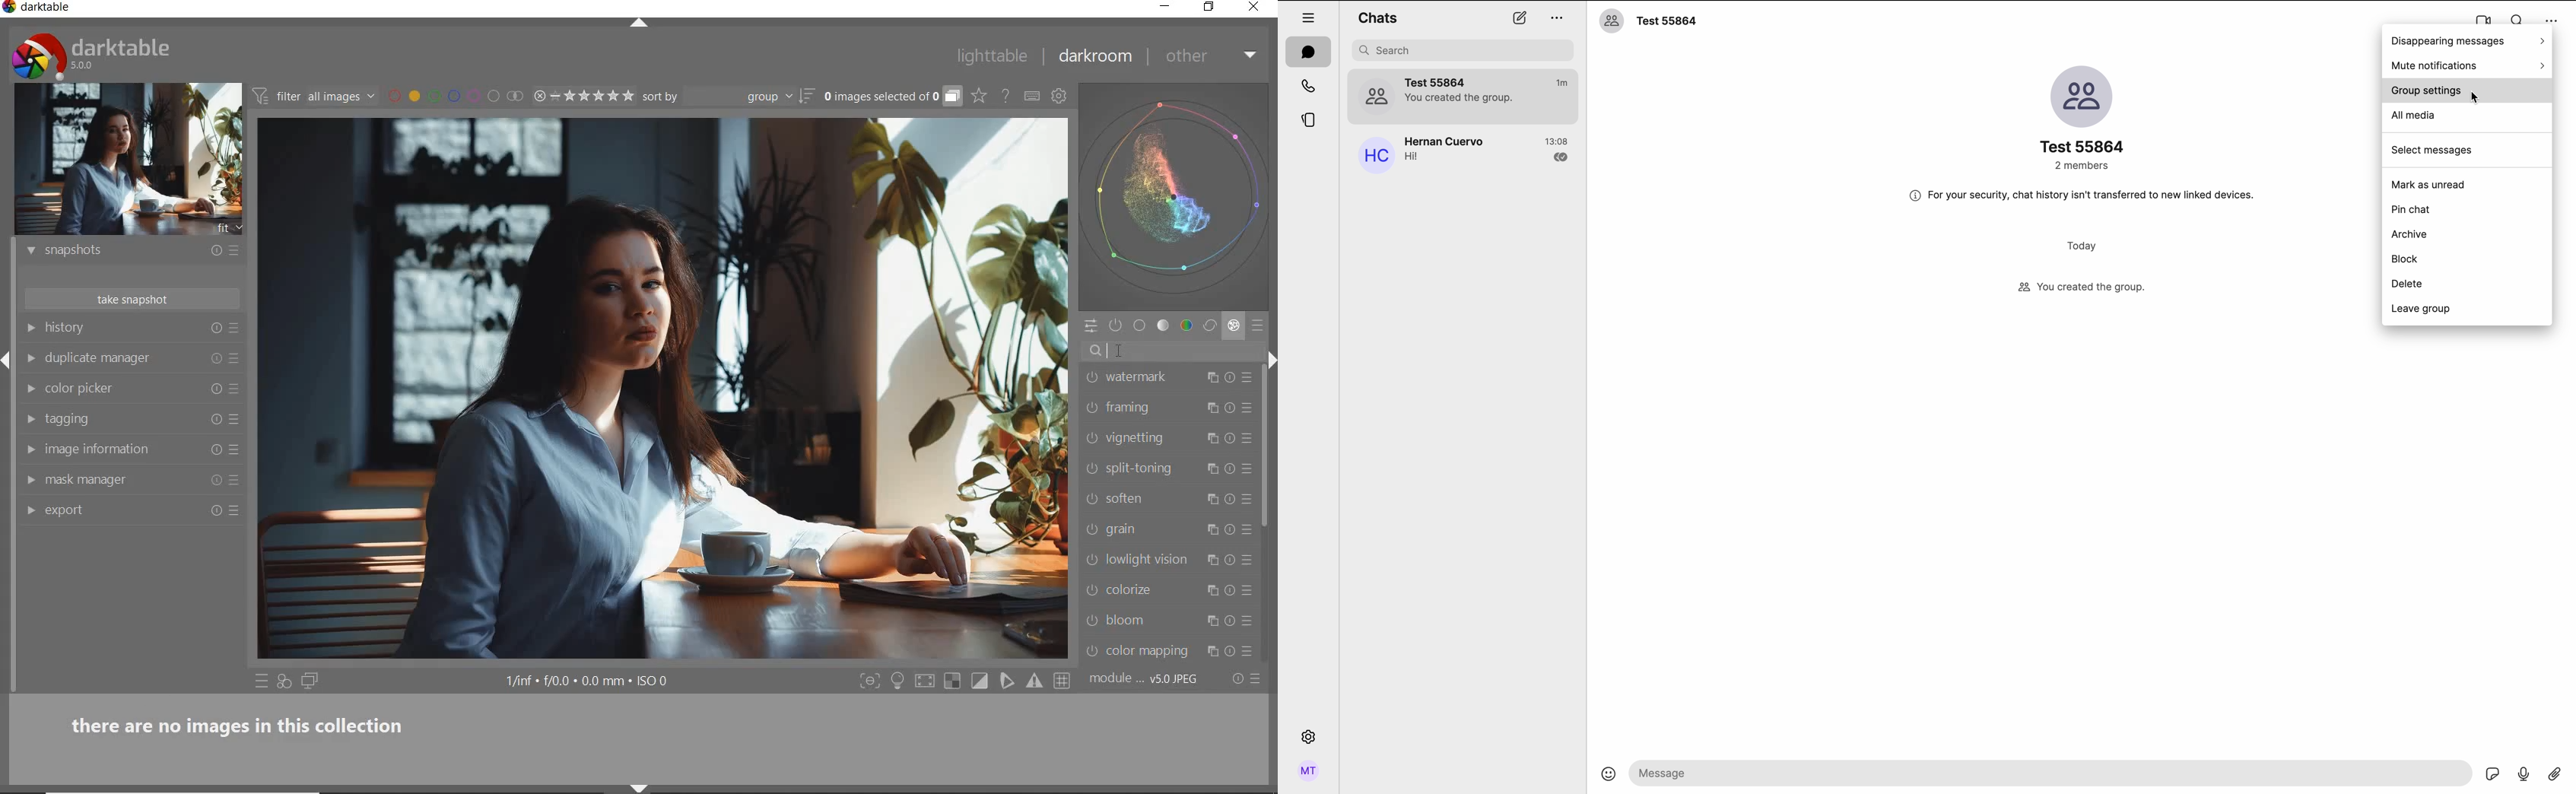 This screenshot has width=2576, height=812. I want to click on show module, so click(30, 358).